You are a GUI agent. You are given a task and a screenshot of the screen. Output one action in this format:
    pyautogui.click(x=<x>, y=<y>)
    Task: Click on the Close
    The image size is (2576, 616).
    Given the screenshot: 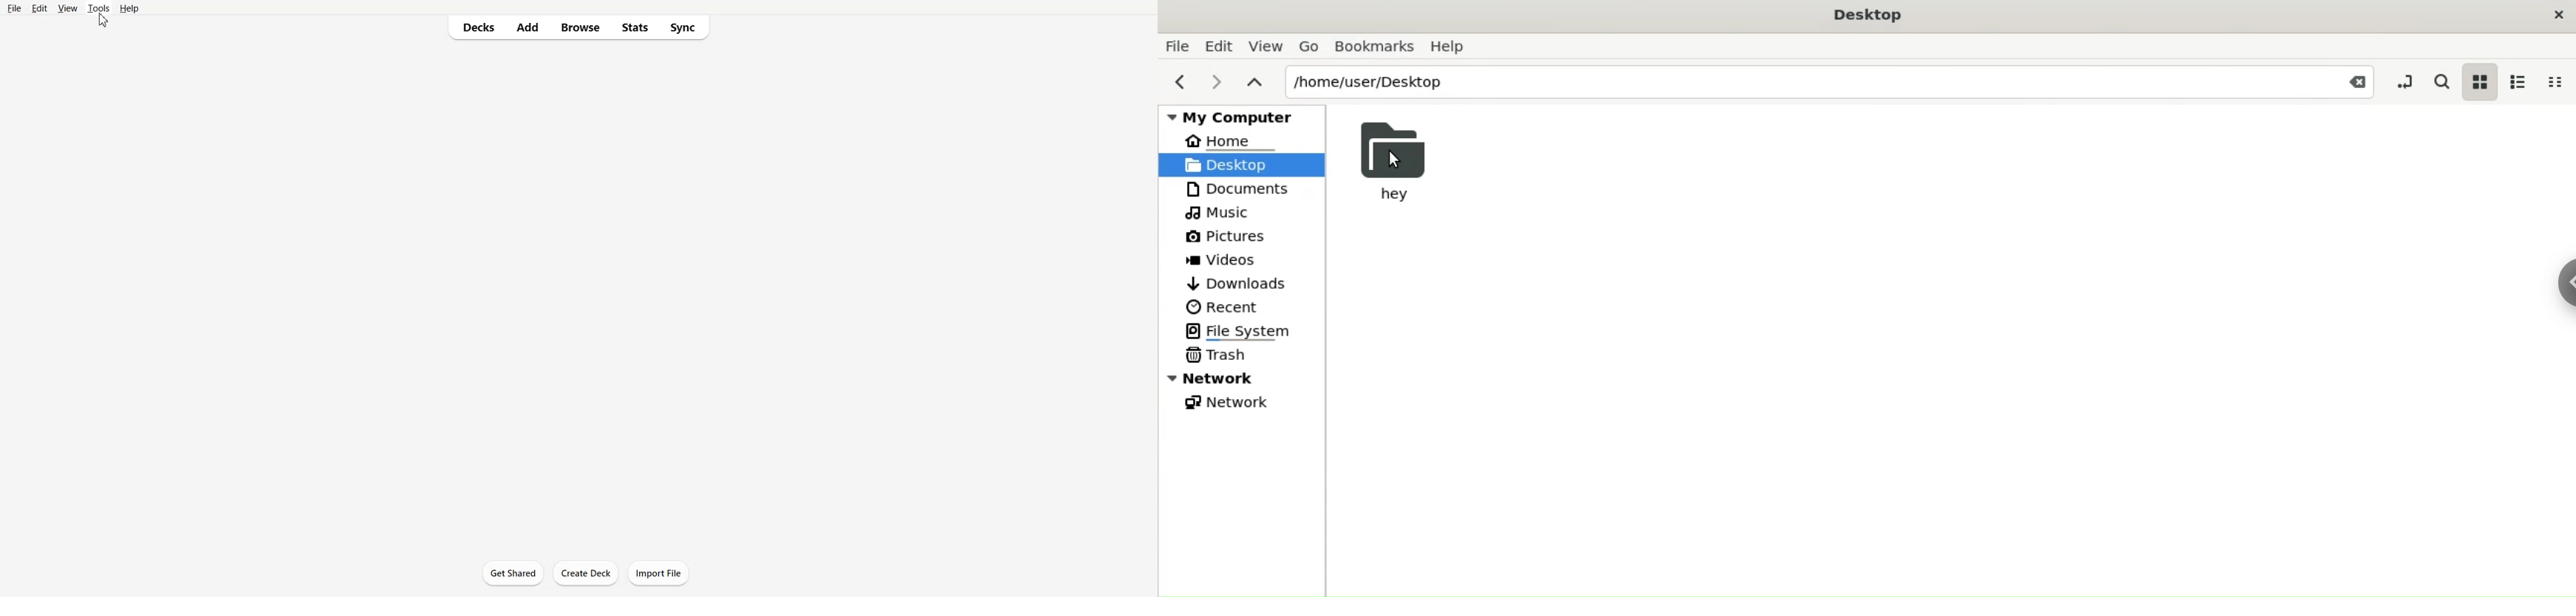 What is the action you would take?
    pyautogui.click(x=2356, y=81)
    